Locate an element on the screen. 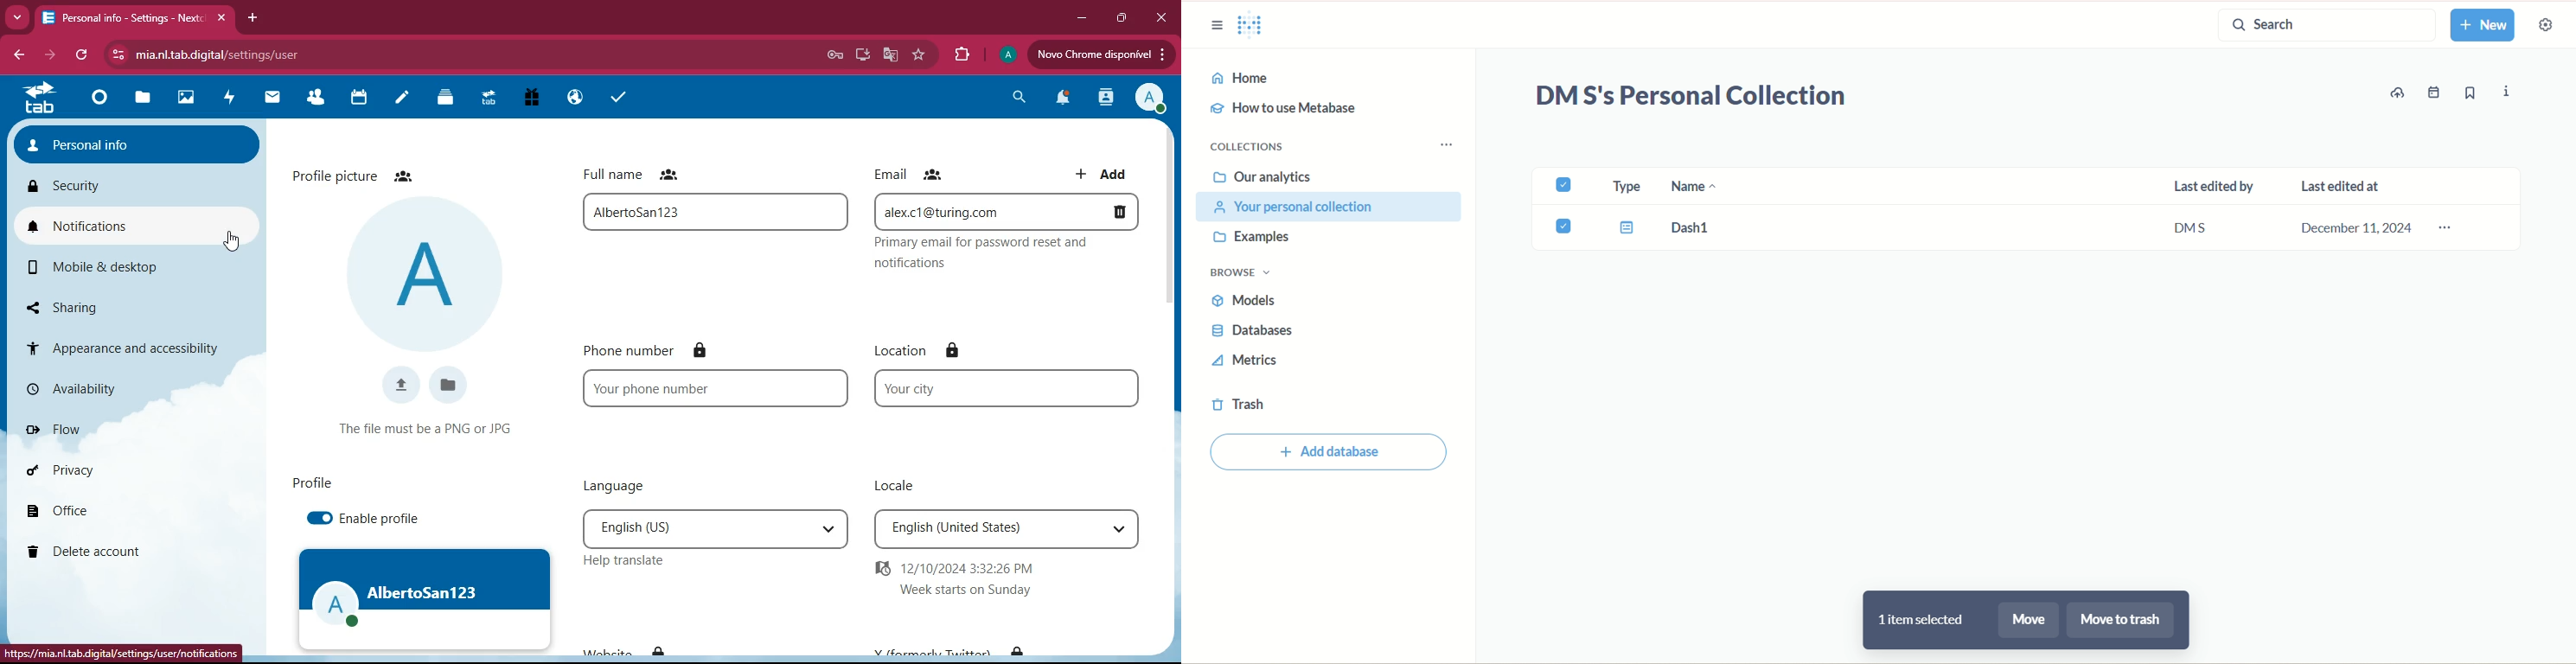 Image resolution: width=2576 pixels, height=672 pixels. last edited by is located at coordinates (2196, 185).